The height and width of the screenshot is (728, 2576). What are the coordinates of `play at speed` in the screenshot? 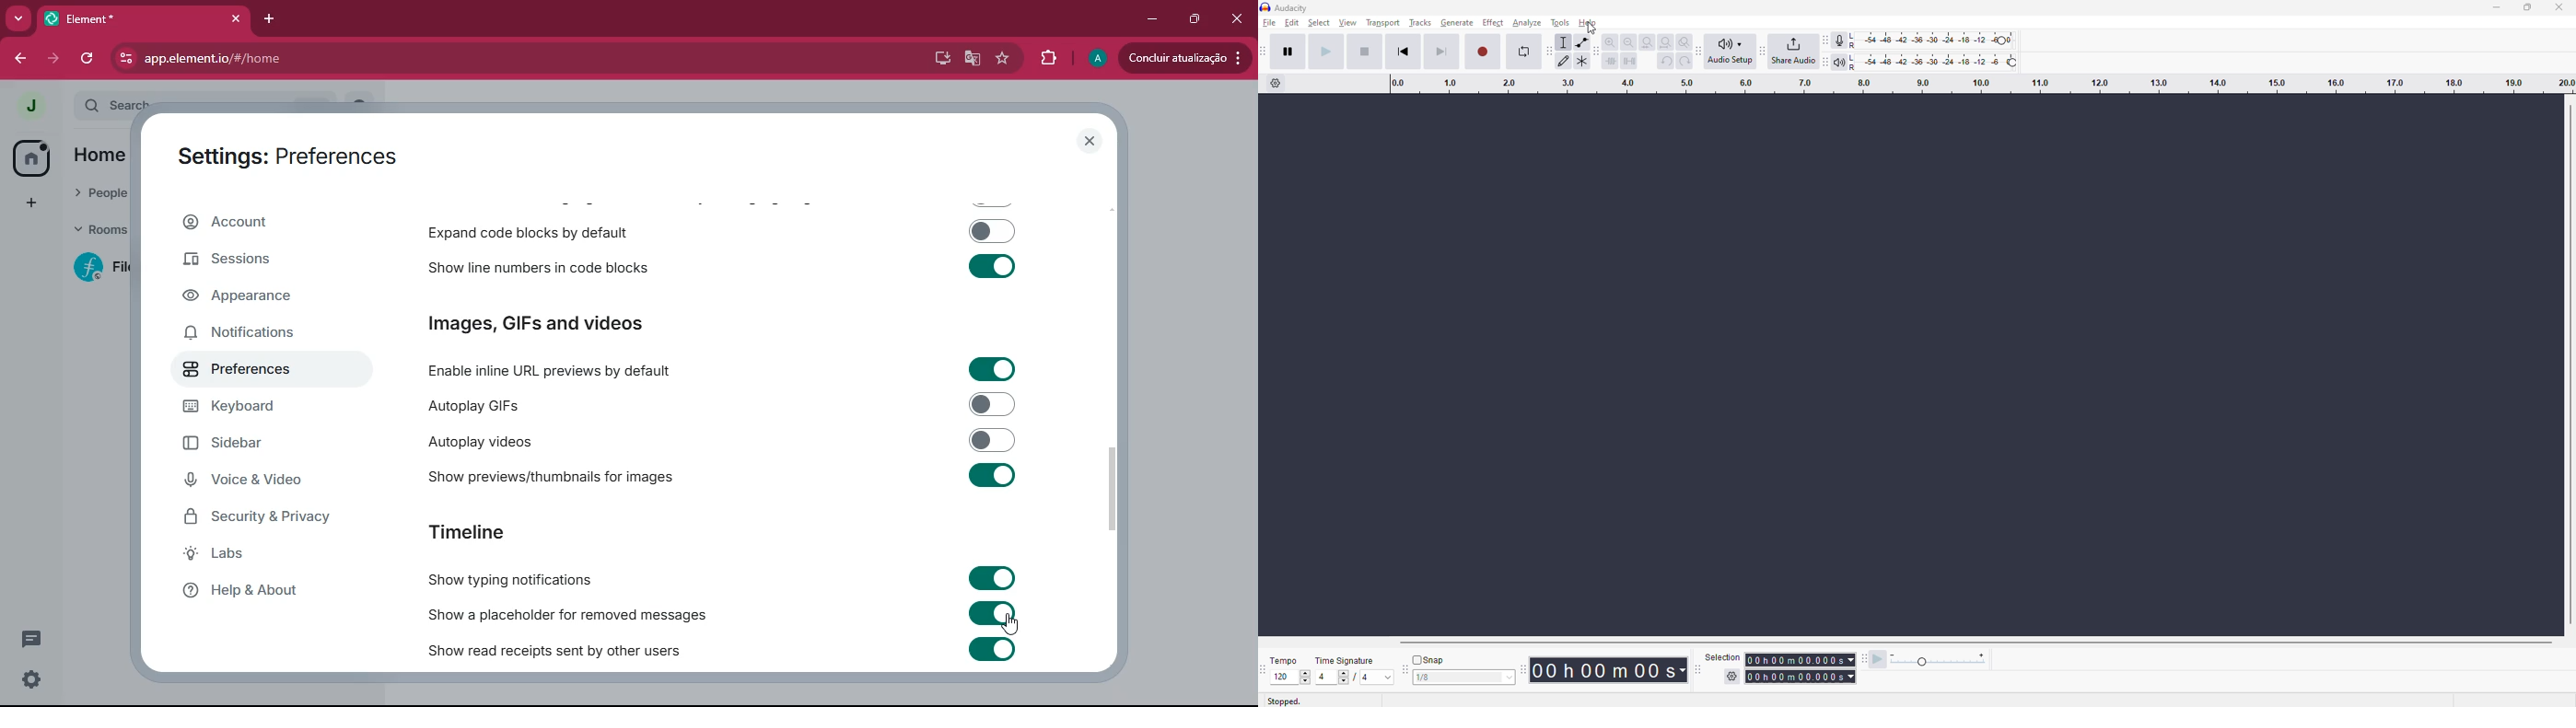 It's located at (1875, 662).